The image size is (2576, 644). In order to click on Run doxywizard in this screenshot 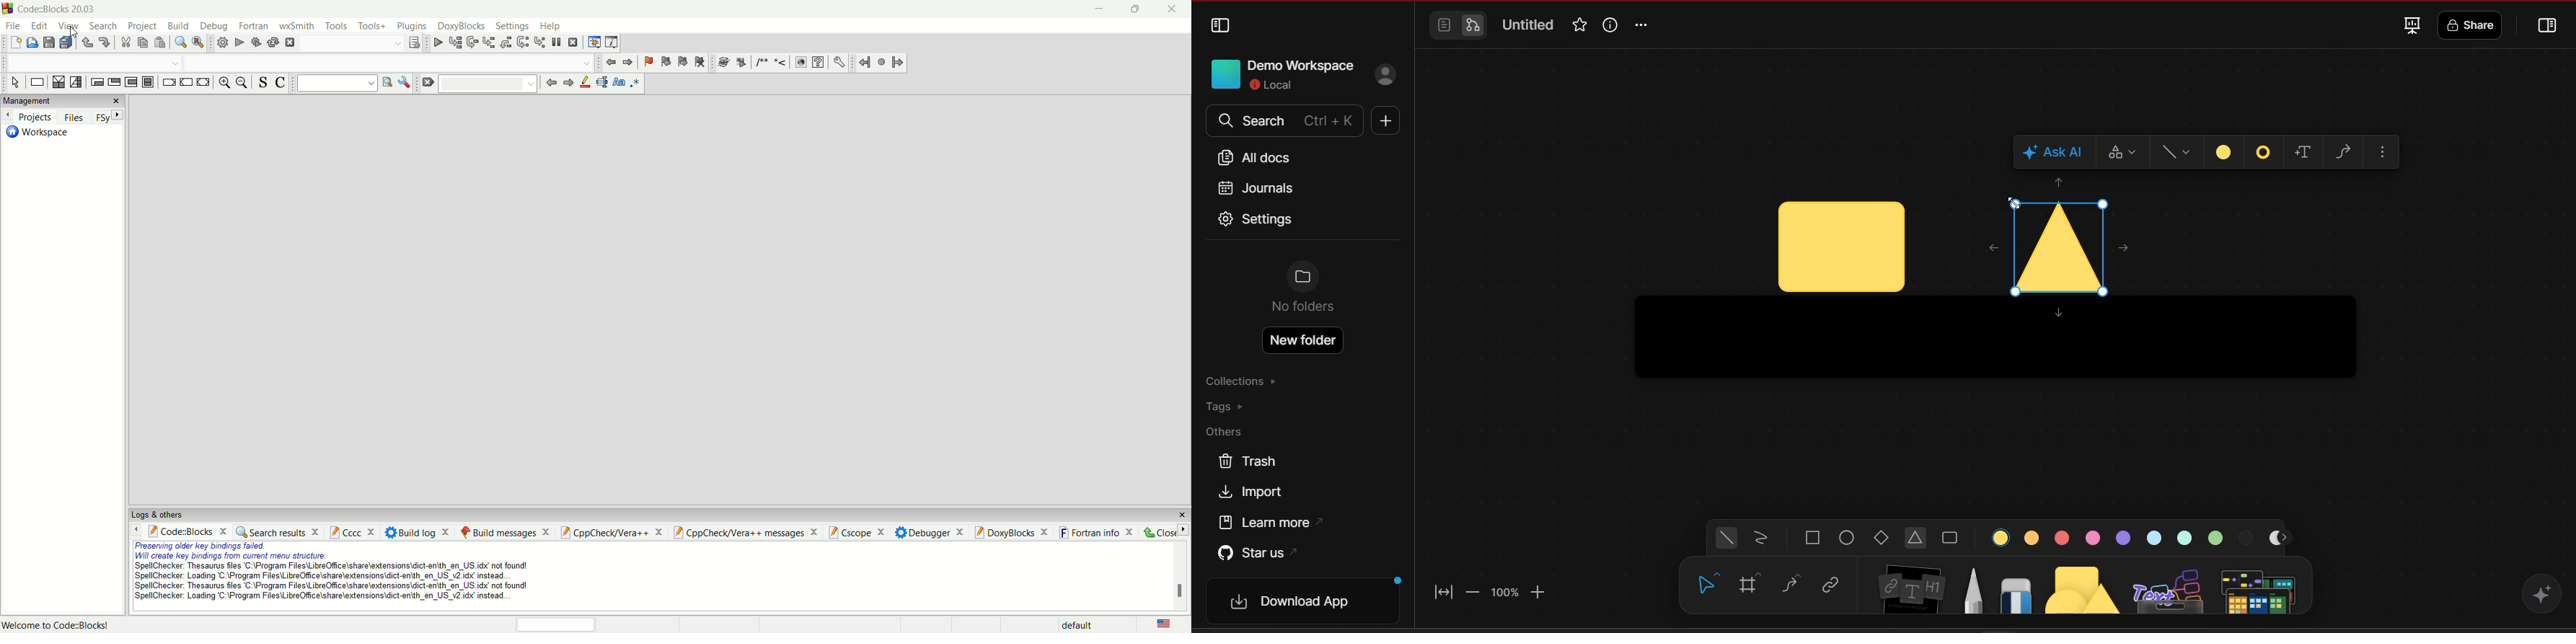, I will do `click(723, 61)`.